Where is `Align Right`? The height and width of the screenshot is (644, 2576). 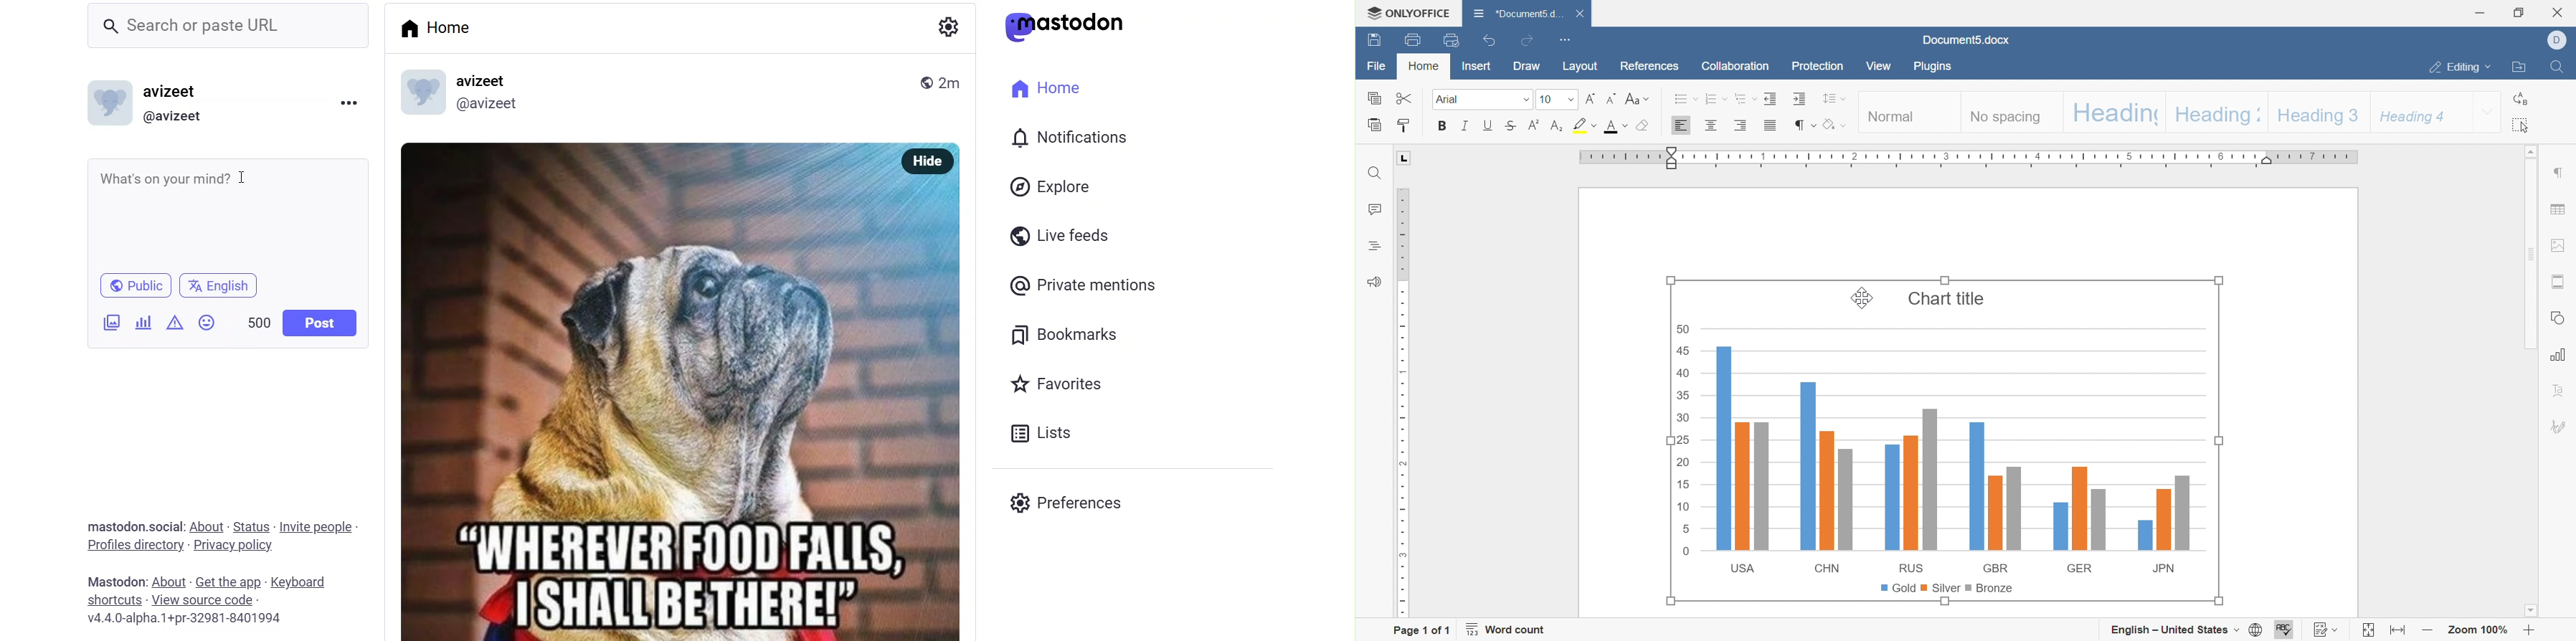
Align Right is located at coordinates (1741, 125).